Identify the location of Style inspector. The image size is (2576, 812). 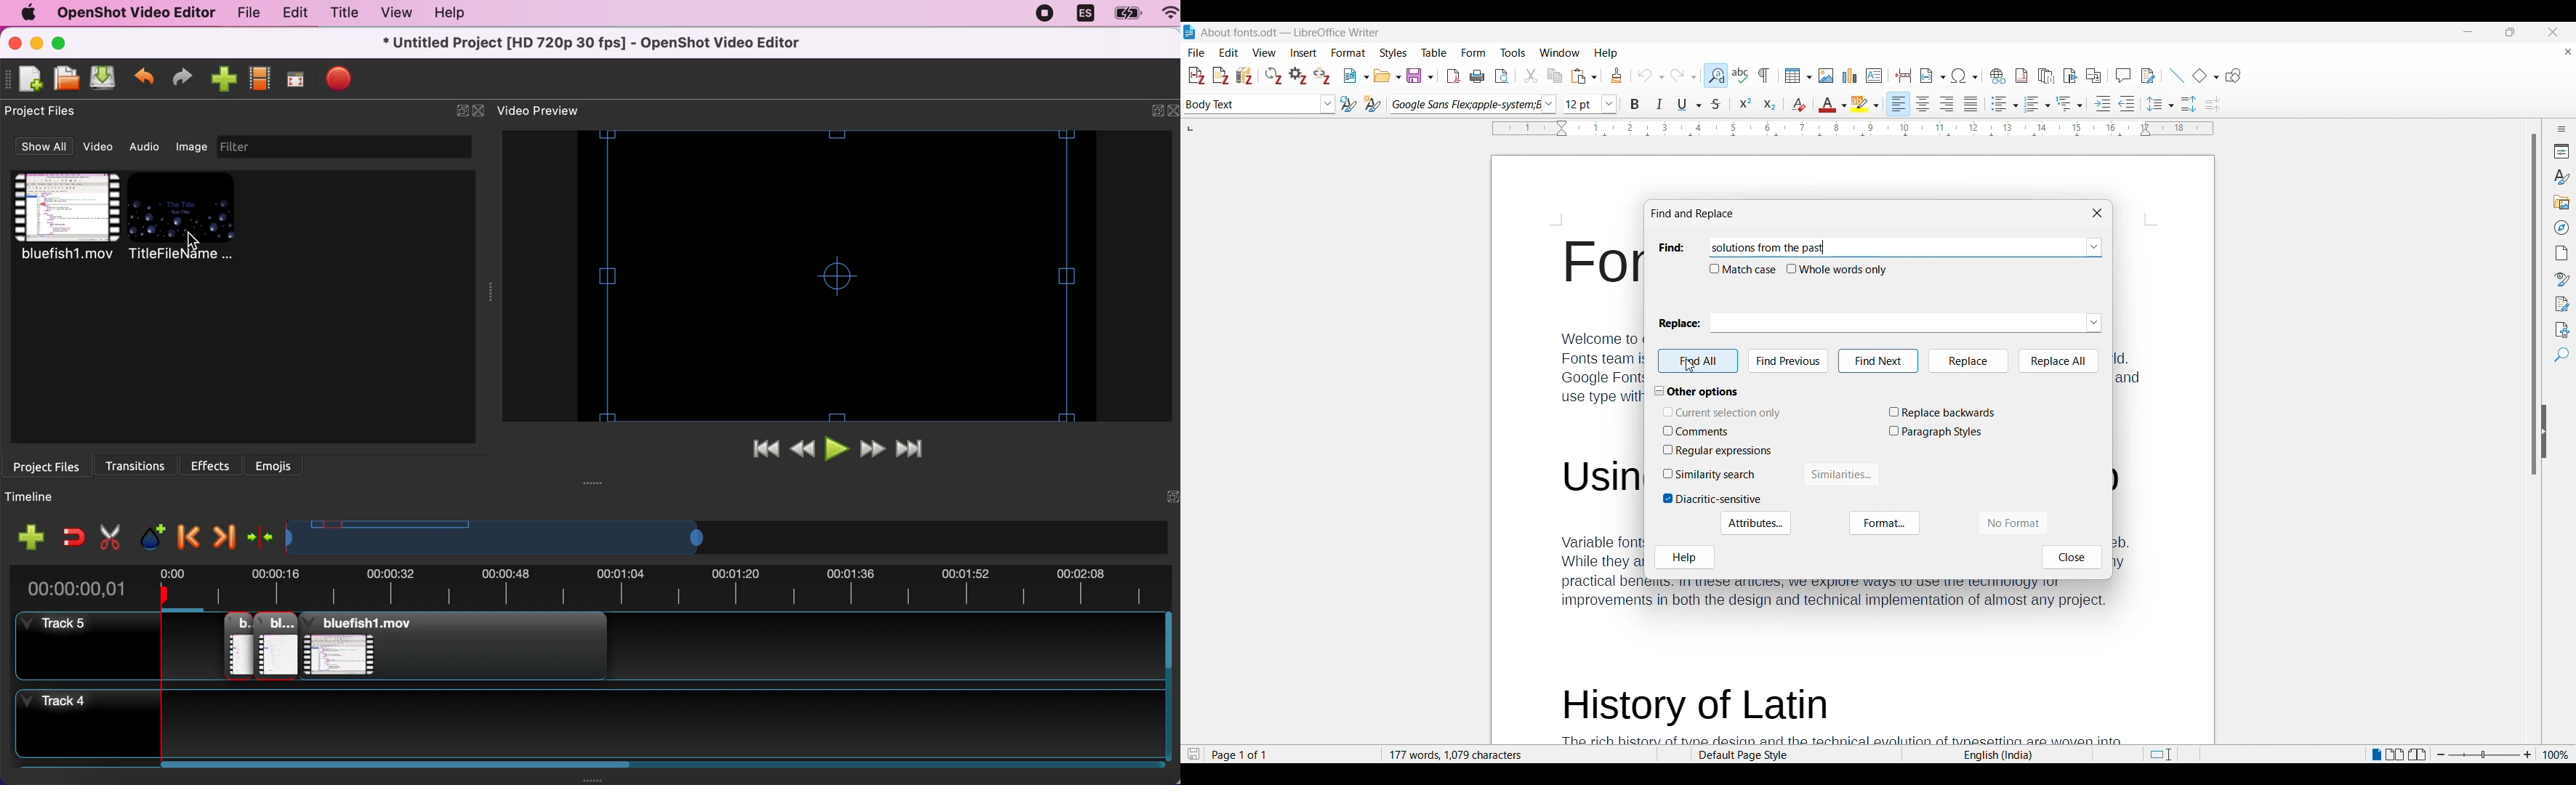
(2561, 280).